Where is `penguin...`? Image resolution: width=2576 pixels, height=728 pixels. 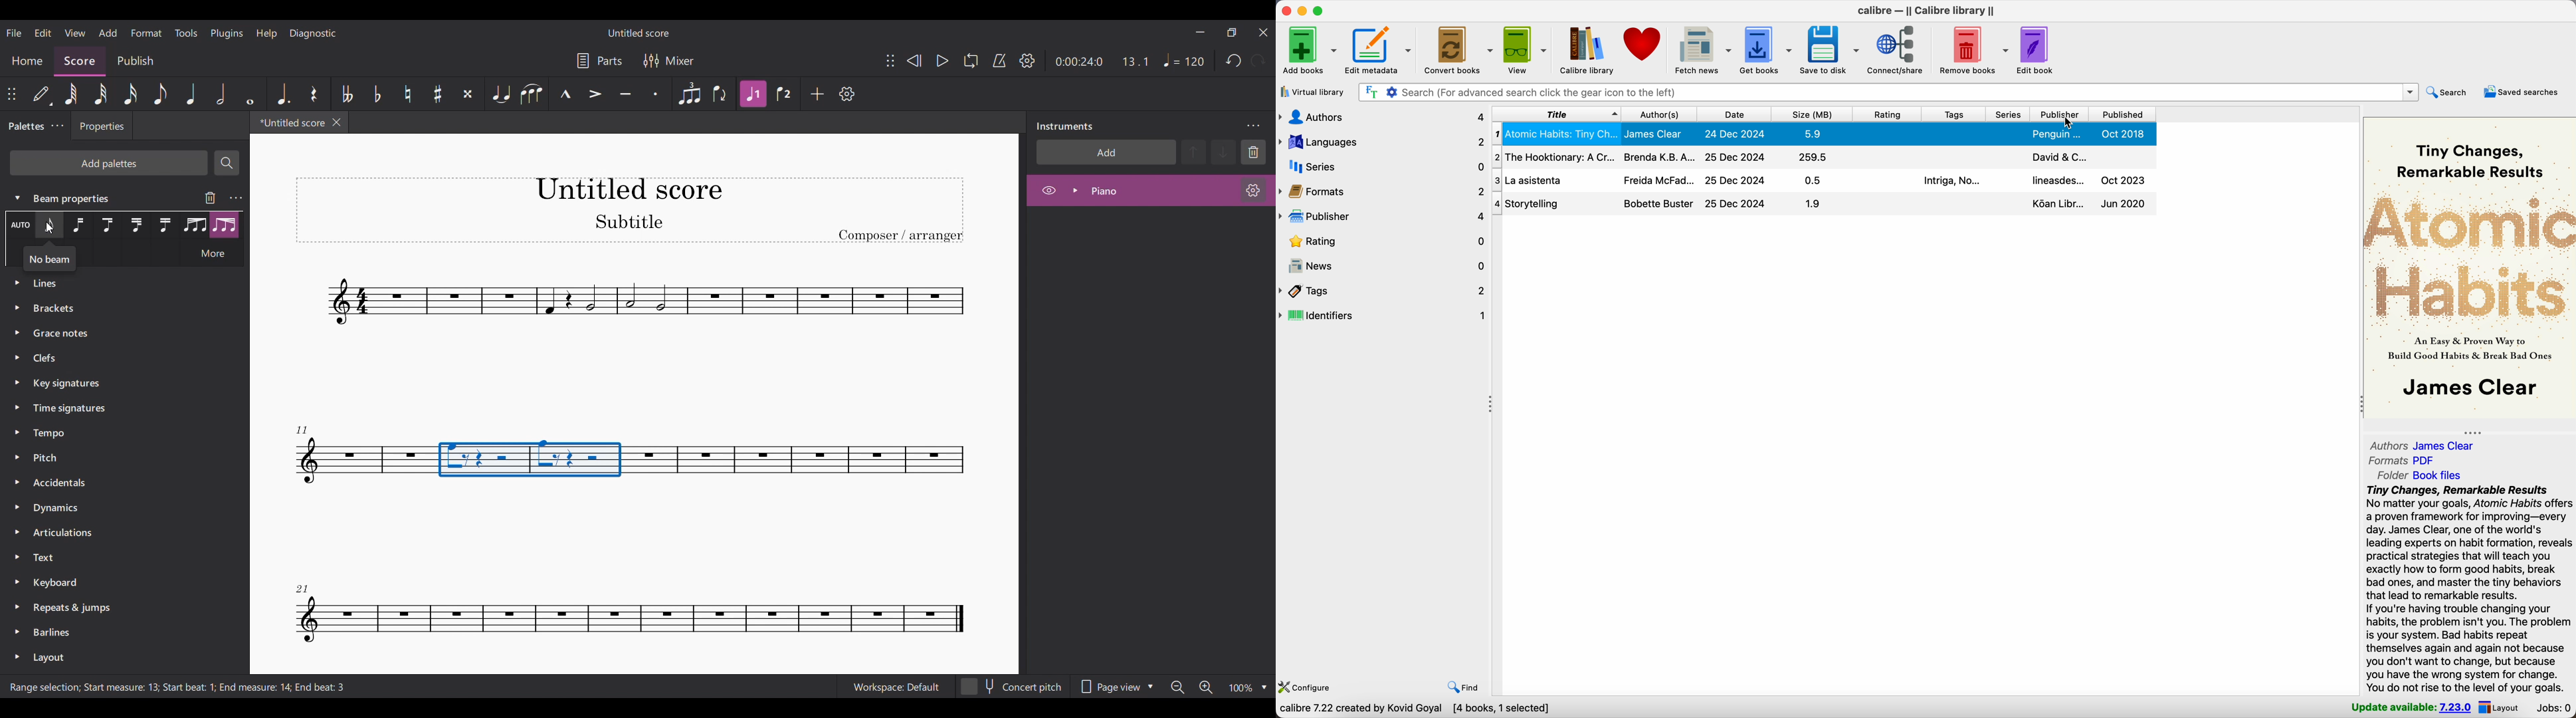 penguin... is located at coordinates (2054, 134).